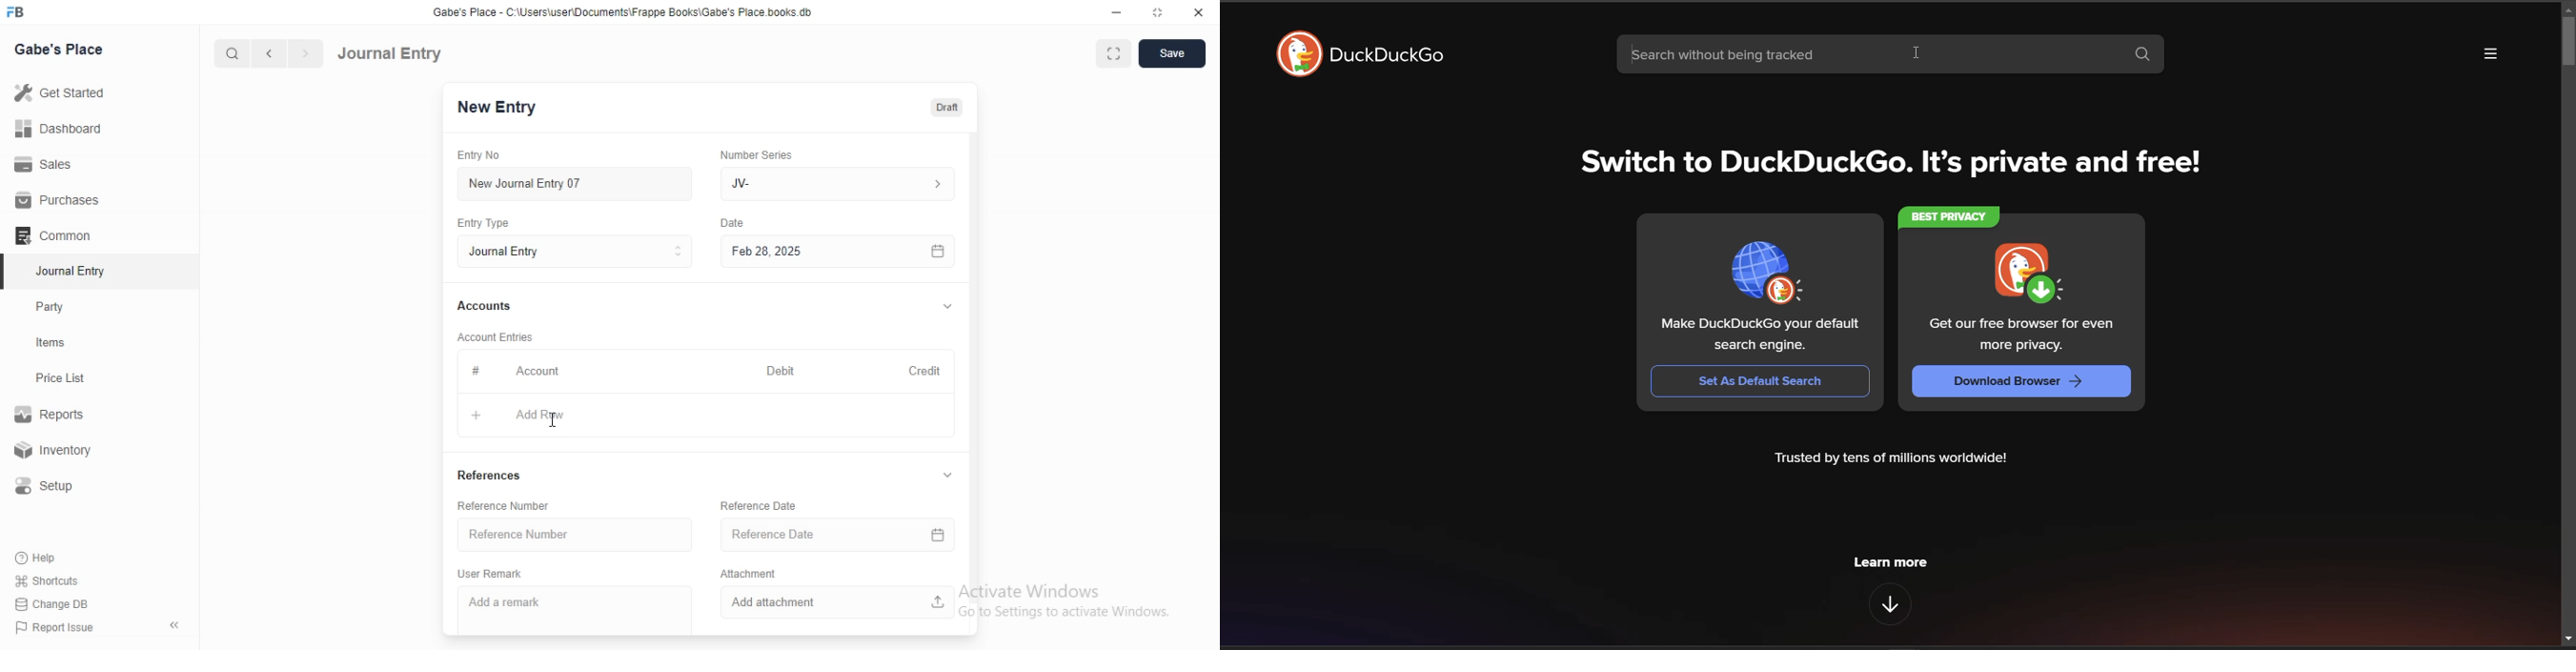 The width and height of the screenshot is (2576, 672). What do you see at coordinates (755, 154) in the screenshot?
I see `‘Number Series` at bounding box center [755, 154].